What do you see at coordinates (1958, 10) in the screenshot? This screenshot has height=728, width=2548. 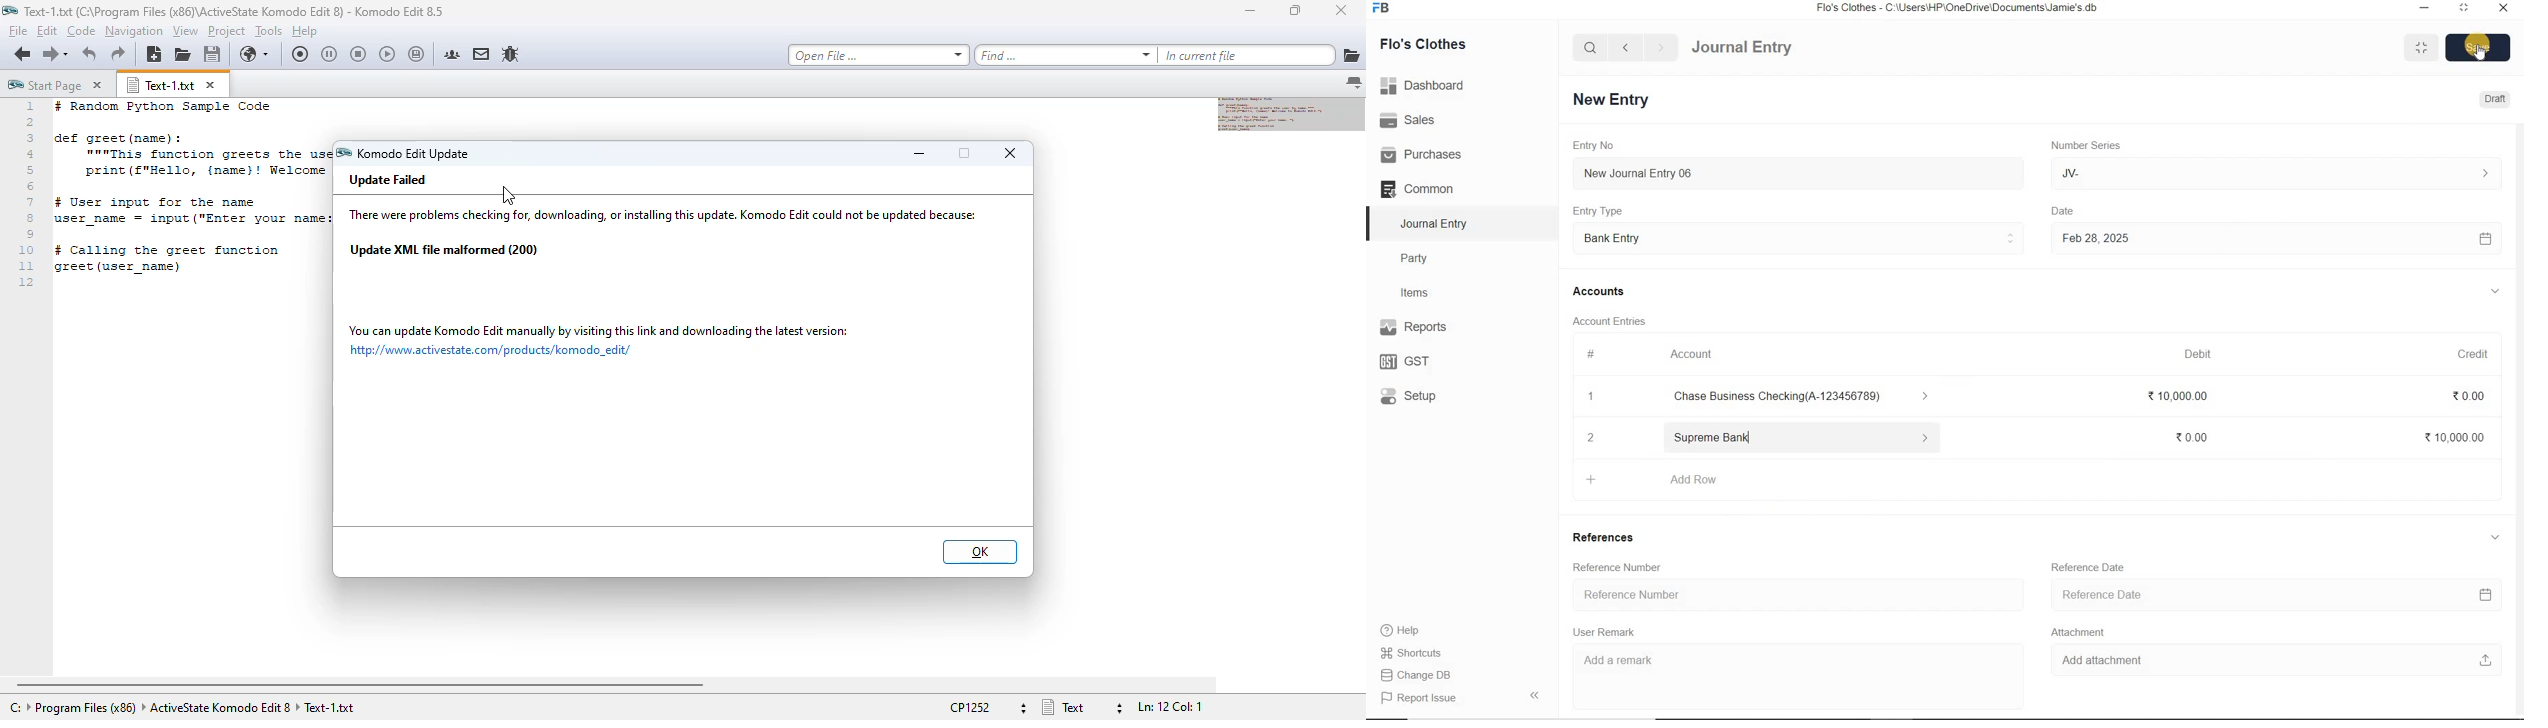 I see `Flo's Clothes - C:\Users\HP\OneDrive\Documents\Jamie's.db` at bounding box center [1958, 10].